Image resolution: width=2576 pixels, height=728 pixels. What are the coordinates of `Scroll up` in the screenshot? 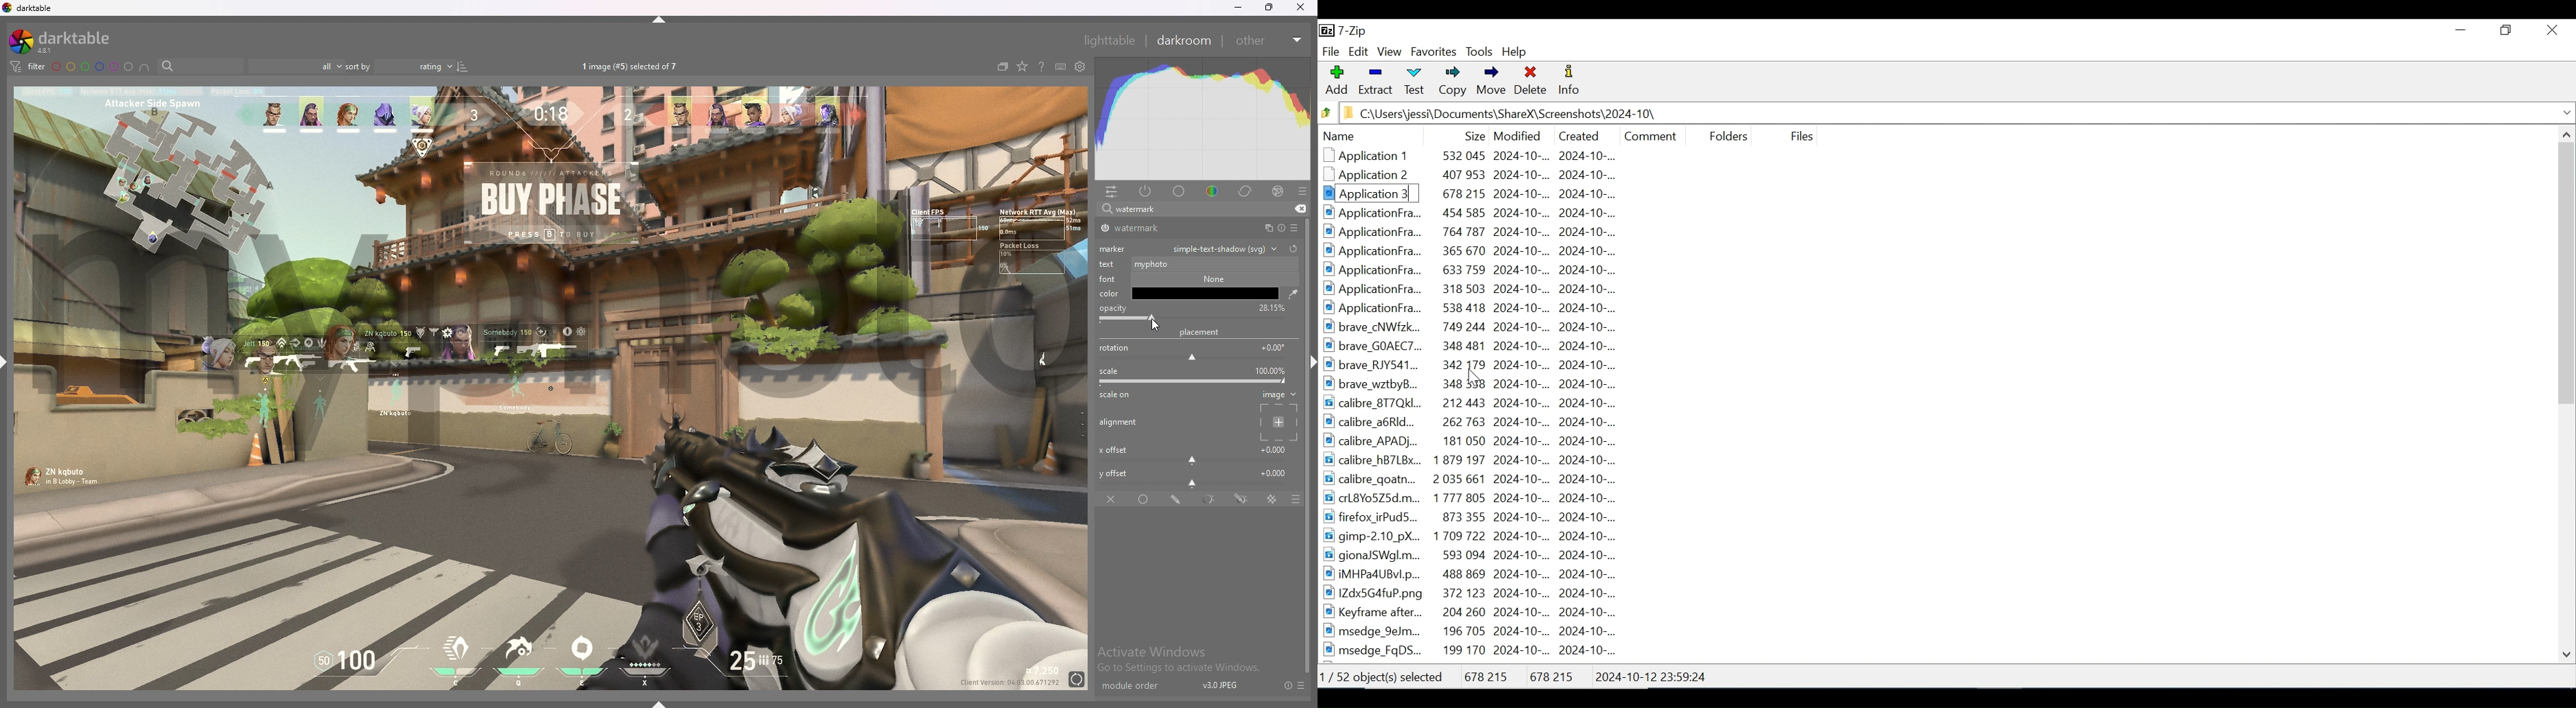 It's located at (2565, 134).